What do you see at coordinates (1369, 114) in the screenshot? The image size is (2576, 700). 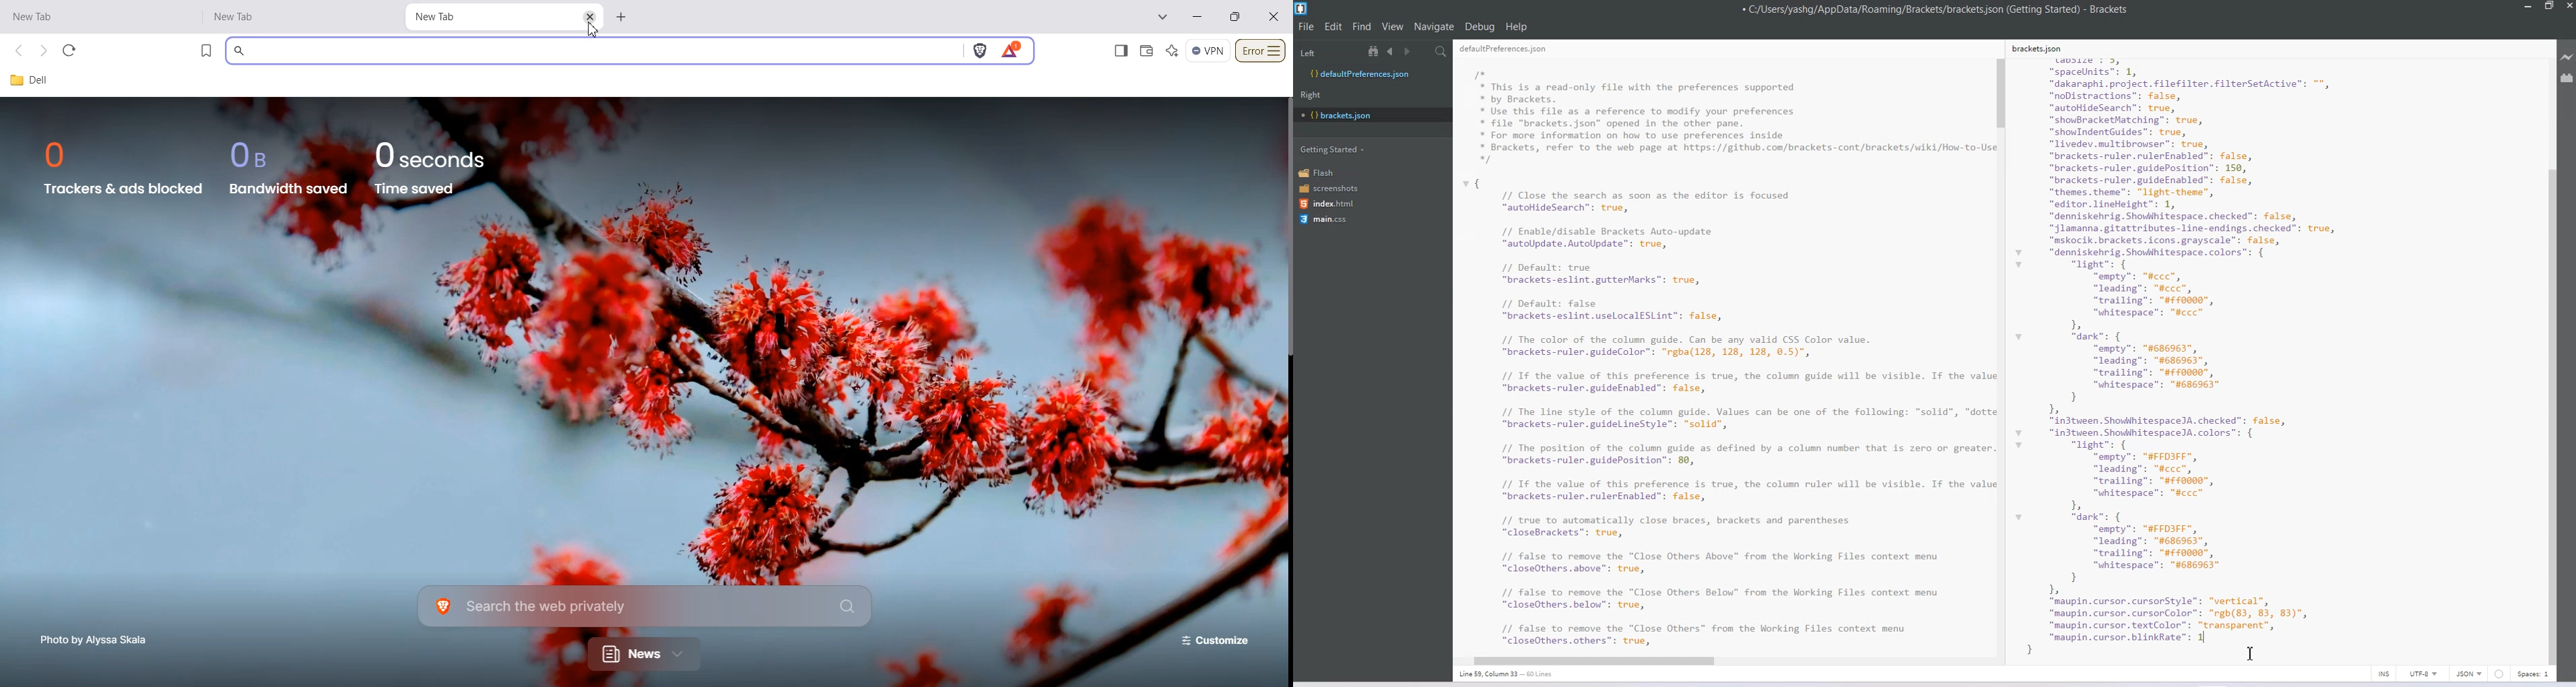 I see `bracket.json` at bounding box center [1369, 114].